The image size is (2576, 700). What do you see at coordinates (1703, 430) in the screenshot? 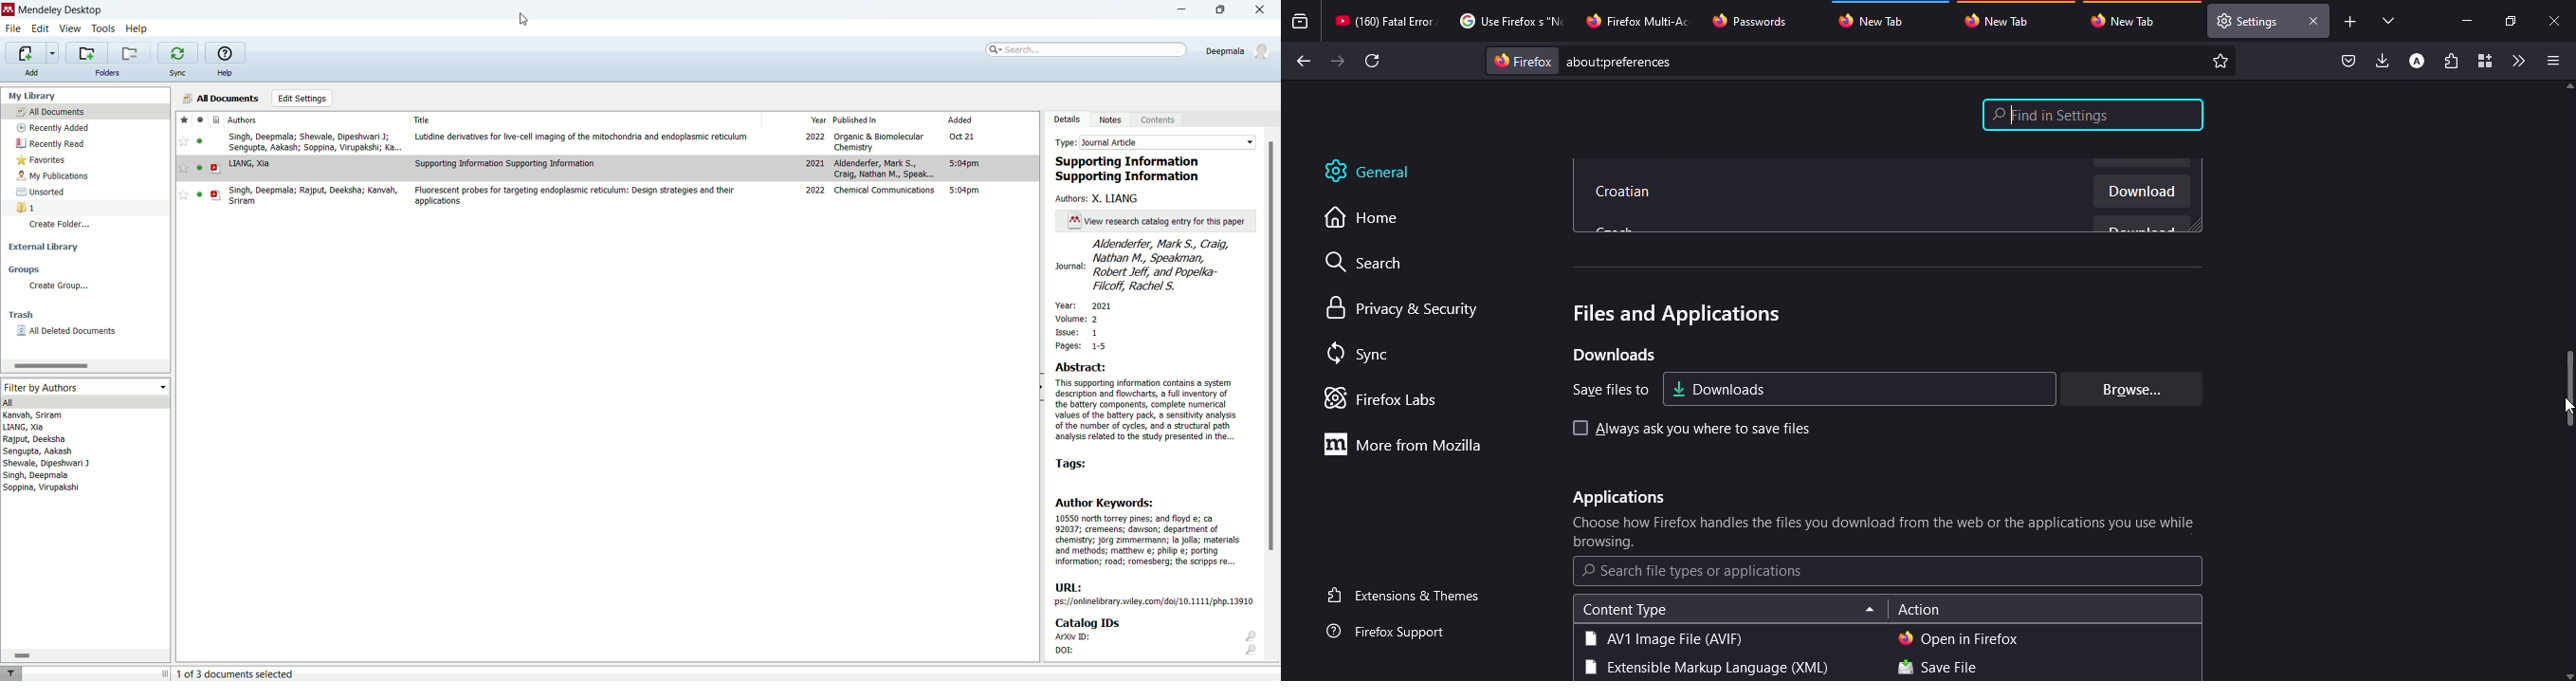
I see `always ask` at bounding box center [1703, 430].